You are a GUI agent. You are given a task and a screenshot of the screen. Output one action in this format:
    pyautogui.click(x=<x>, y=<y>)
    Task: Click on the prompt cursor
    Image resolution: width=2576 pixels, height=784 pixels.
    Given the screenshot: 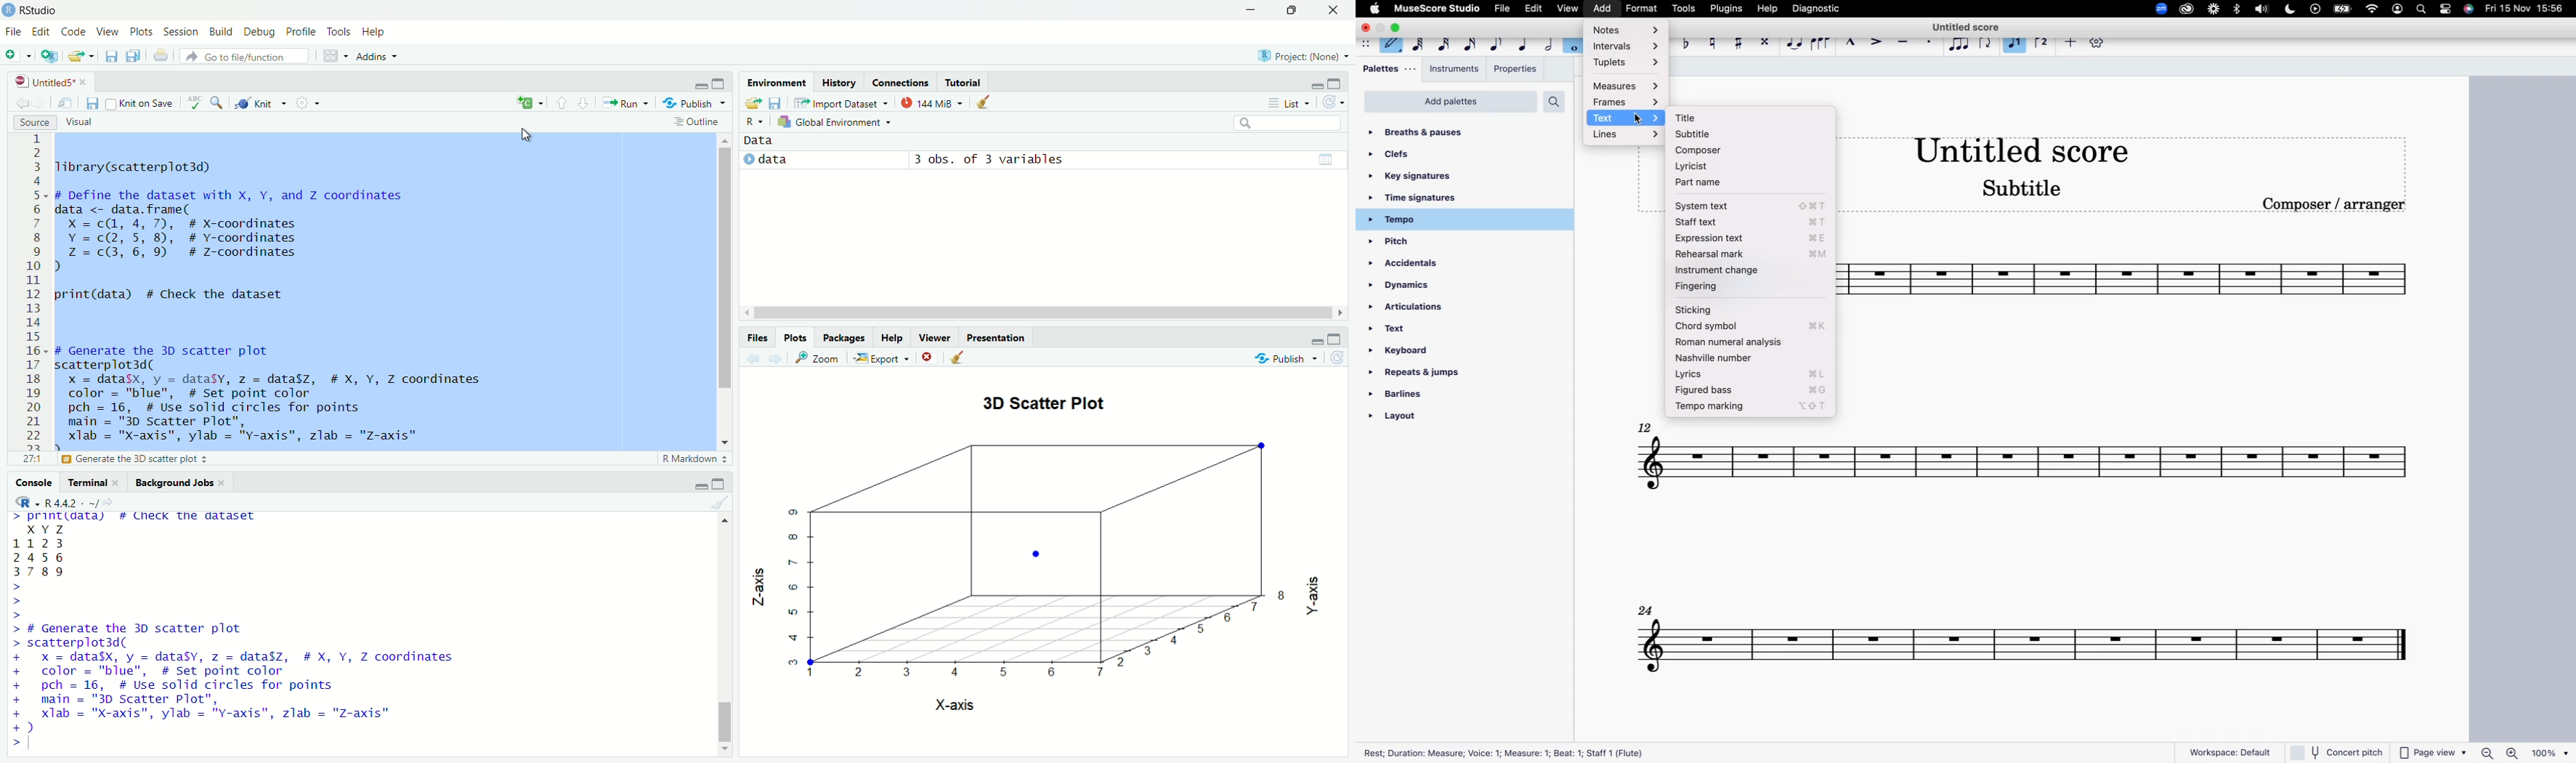 What is the action you would take?
    pyautogui.click(x=12, y=602)
    